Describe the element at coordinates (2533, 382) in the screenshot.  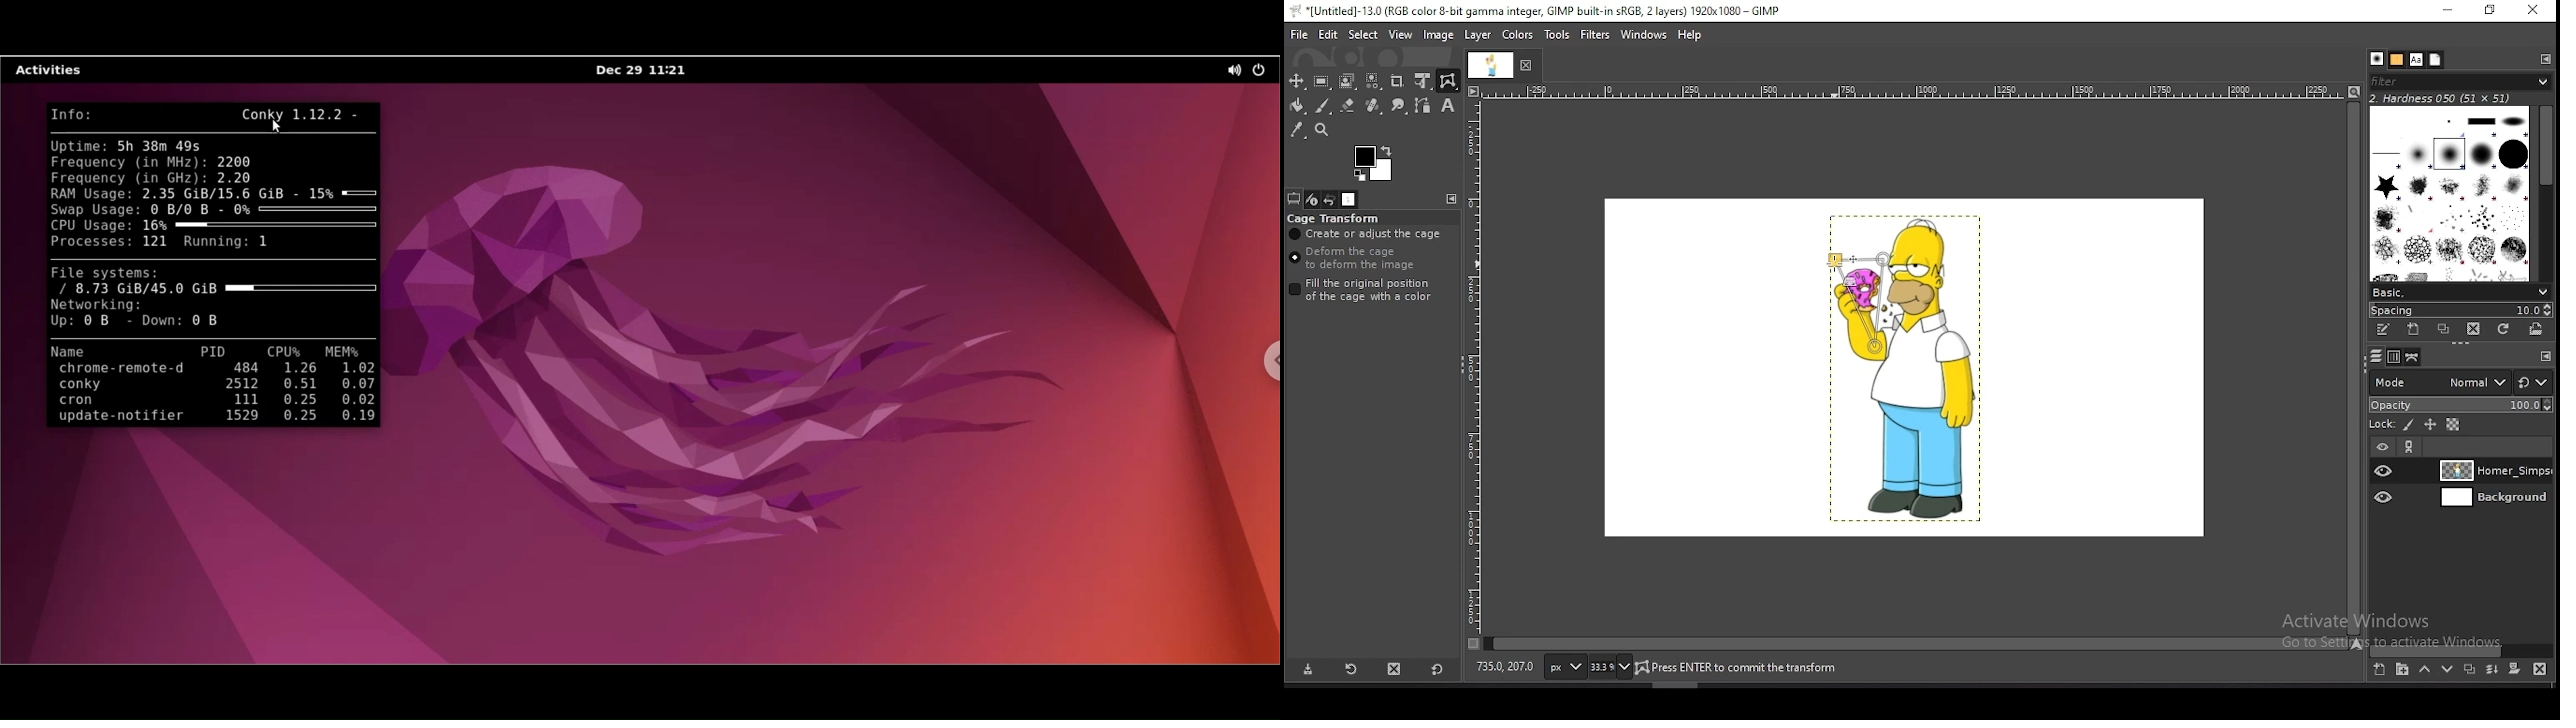
I see `rest` at that location.